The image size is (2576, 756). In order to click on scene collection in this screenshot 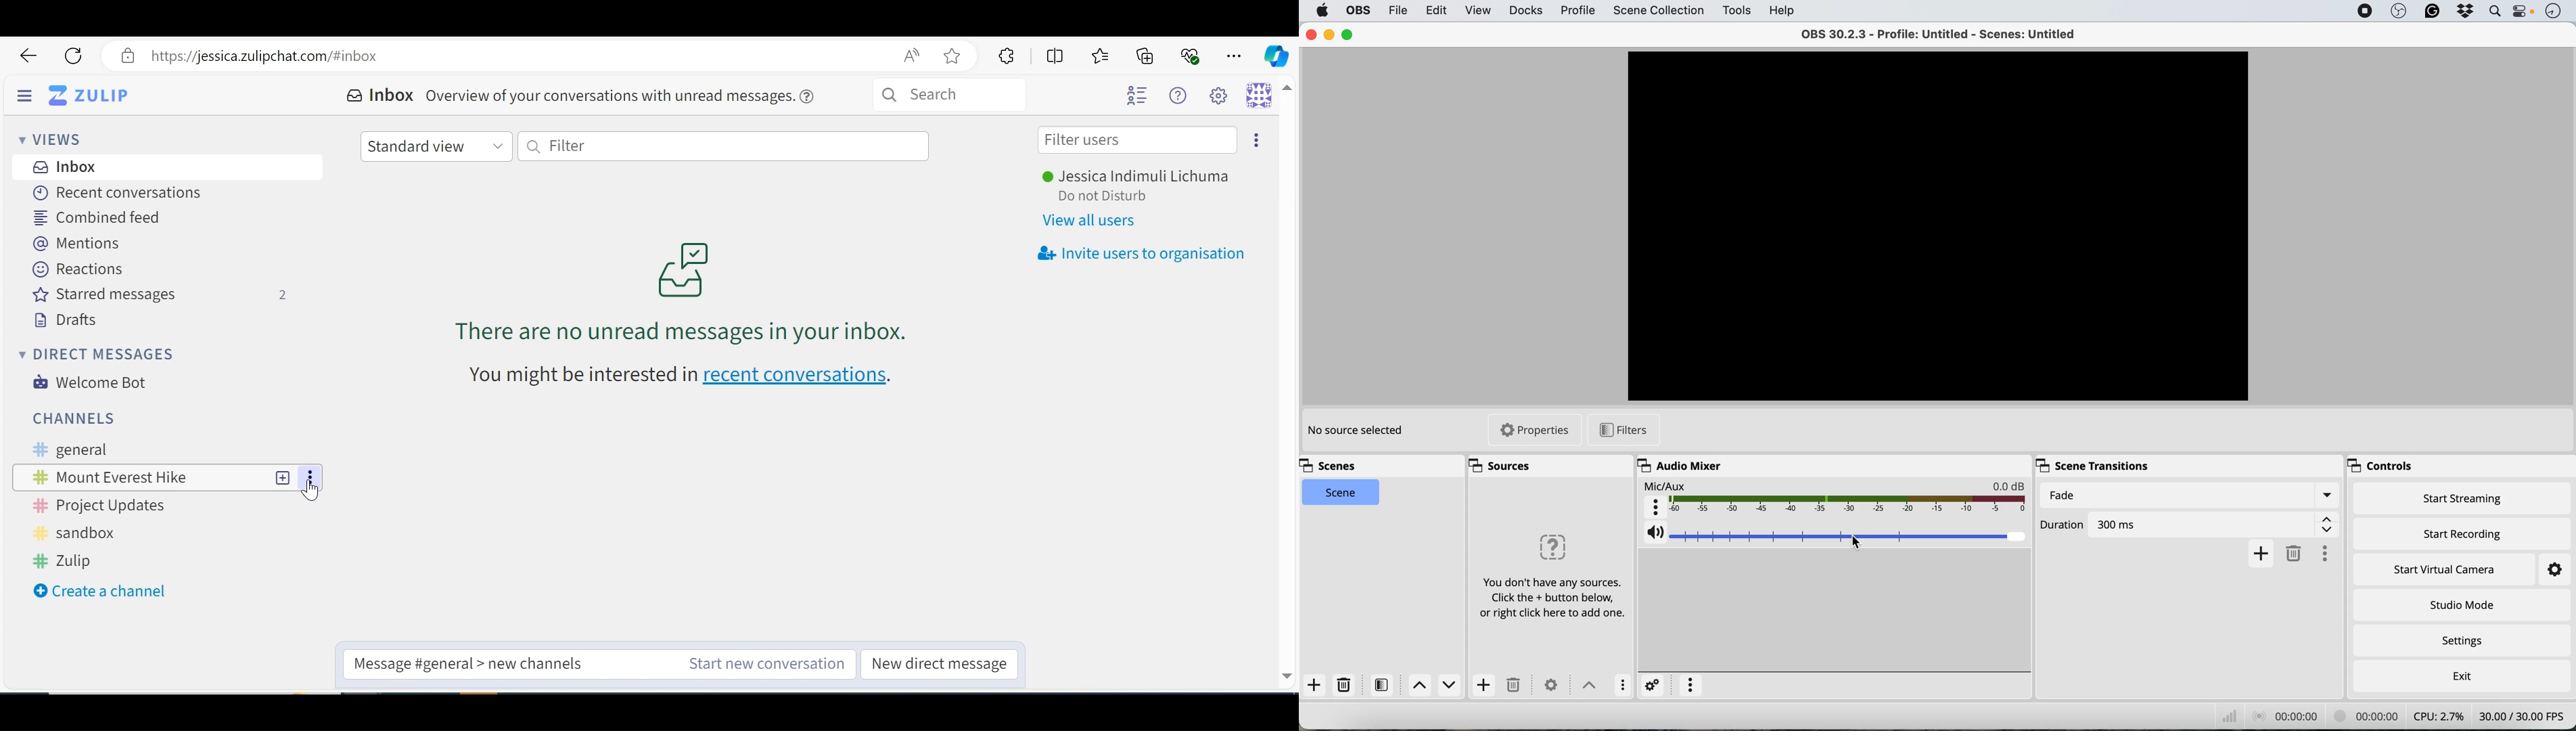, I will do `click(1659, 12)`.